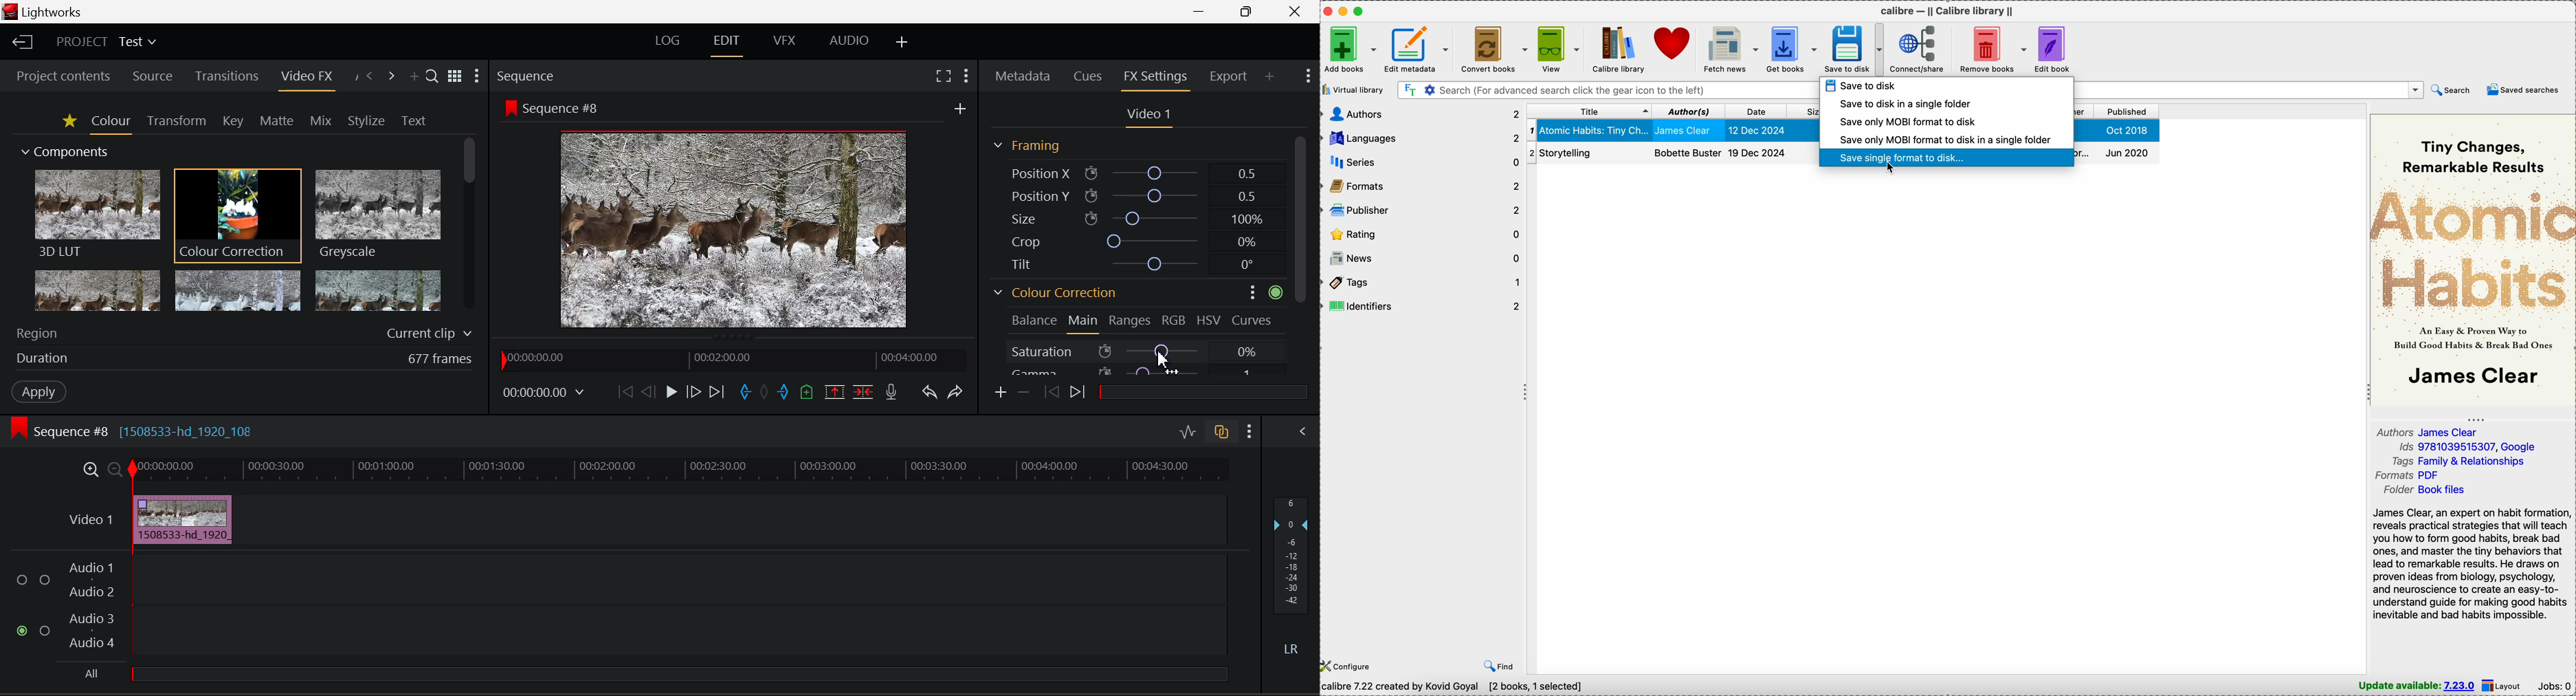 This screenshot has height=700, width=2576. Describe the element at coordinates (1947, 157) in the screenshot. I see `click on save single format to disk` at that location.